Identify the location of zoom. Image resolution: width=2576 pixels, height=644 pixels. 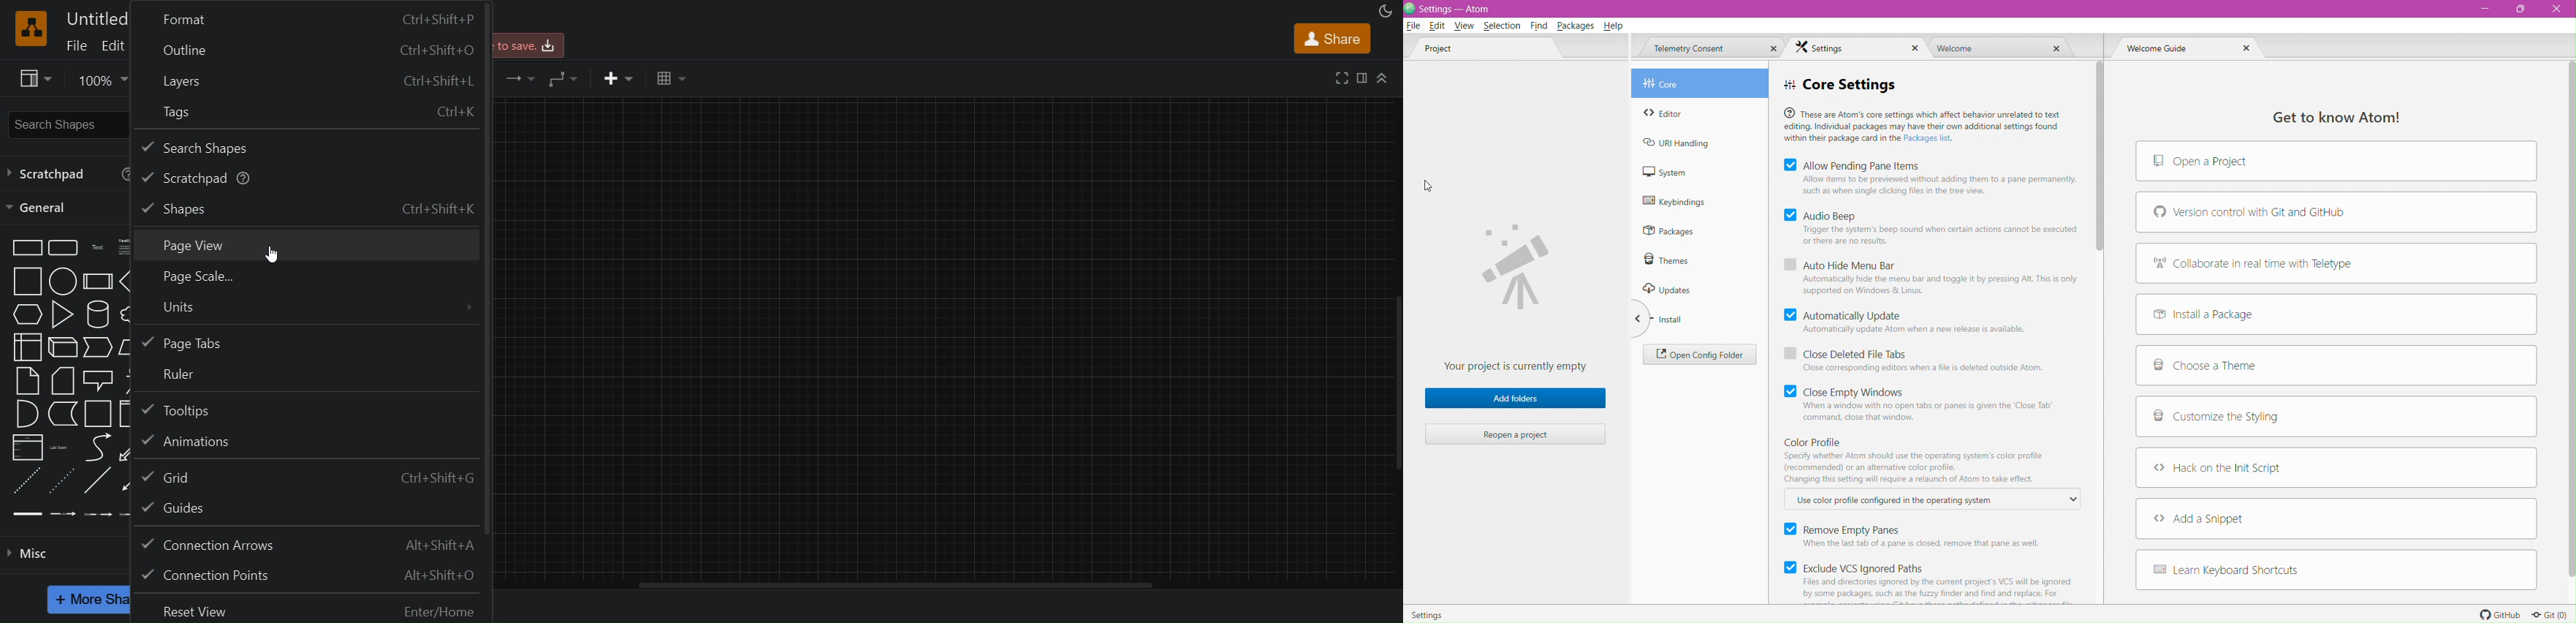
(102, 78).